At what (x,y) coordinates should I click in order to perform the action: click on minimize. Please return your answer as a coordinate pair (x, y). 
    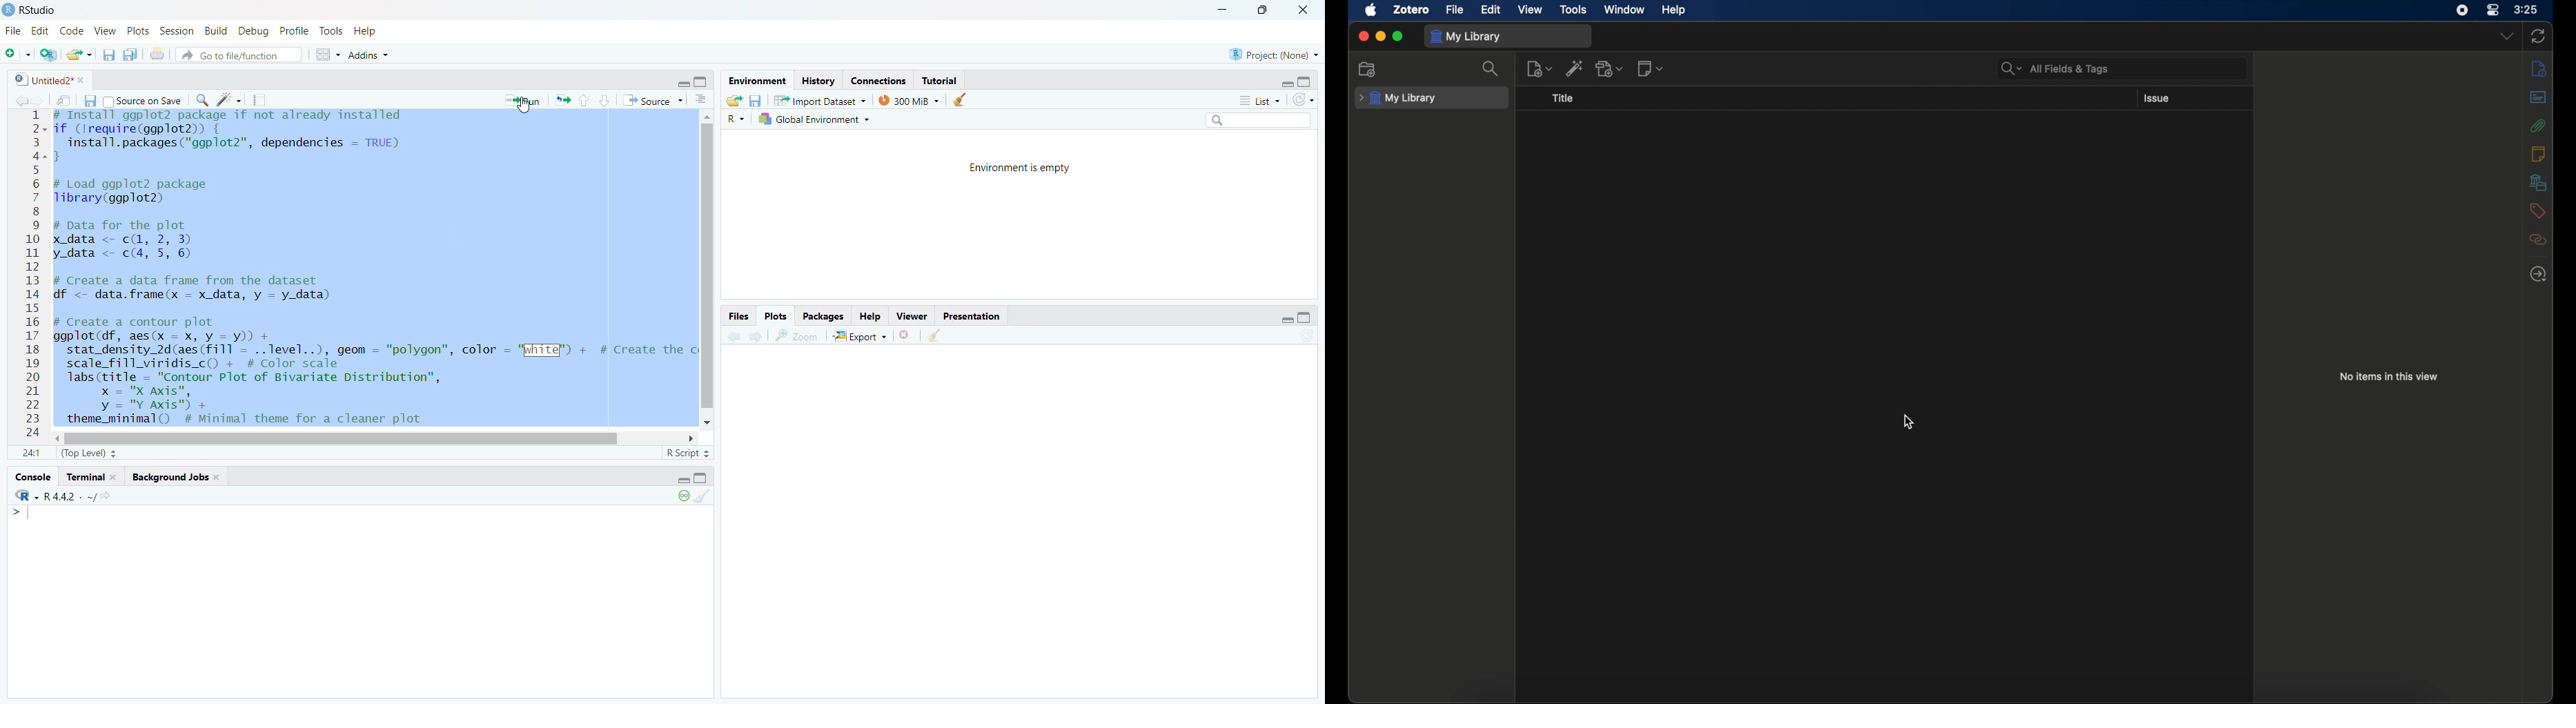
    Looking at the image, I should click on (1225, 11).